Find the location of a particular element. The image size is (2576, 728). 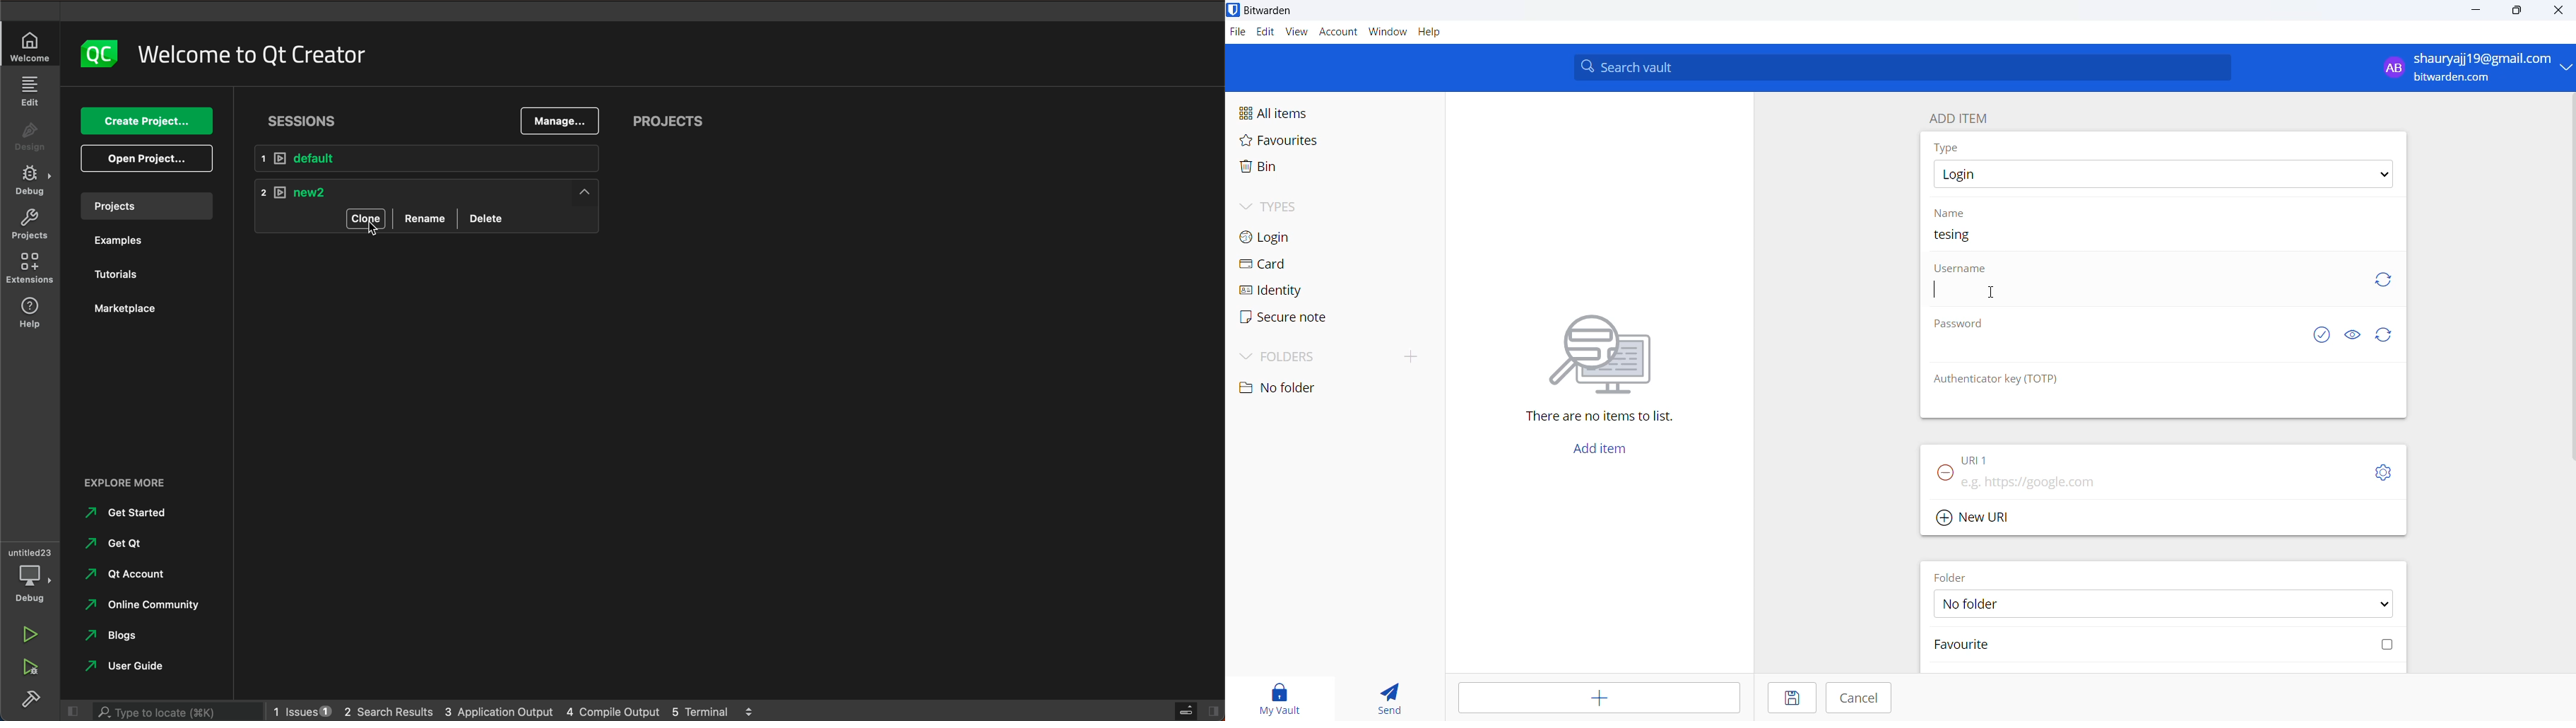

explore more is located at coordinates (142, 482).